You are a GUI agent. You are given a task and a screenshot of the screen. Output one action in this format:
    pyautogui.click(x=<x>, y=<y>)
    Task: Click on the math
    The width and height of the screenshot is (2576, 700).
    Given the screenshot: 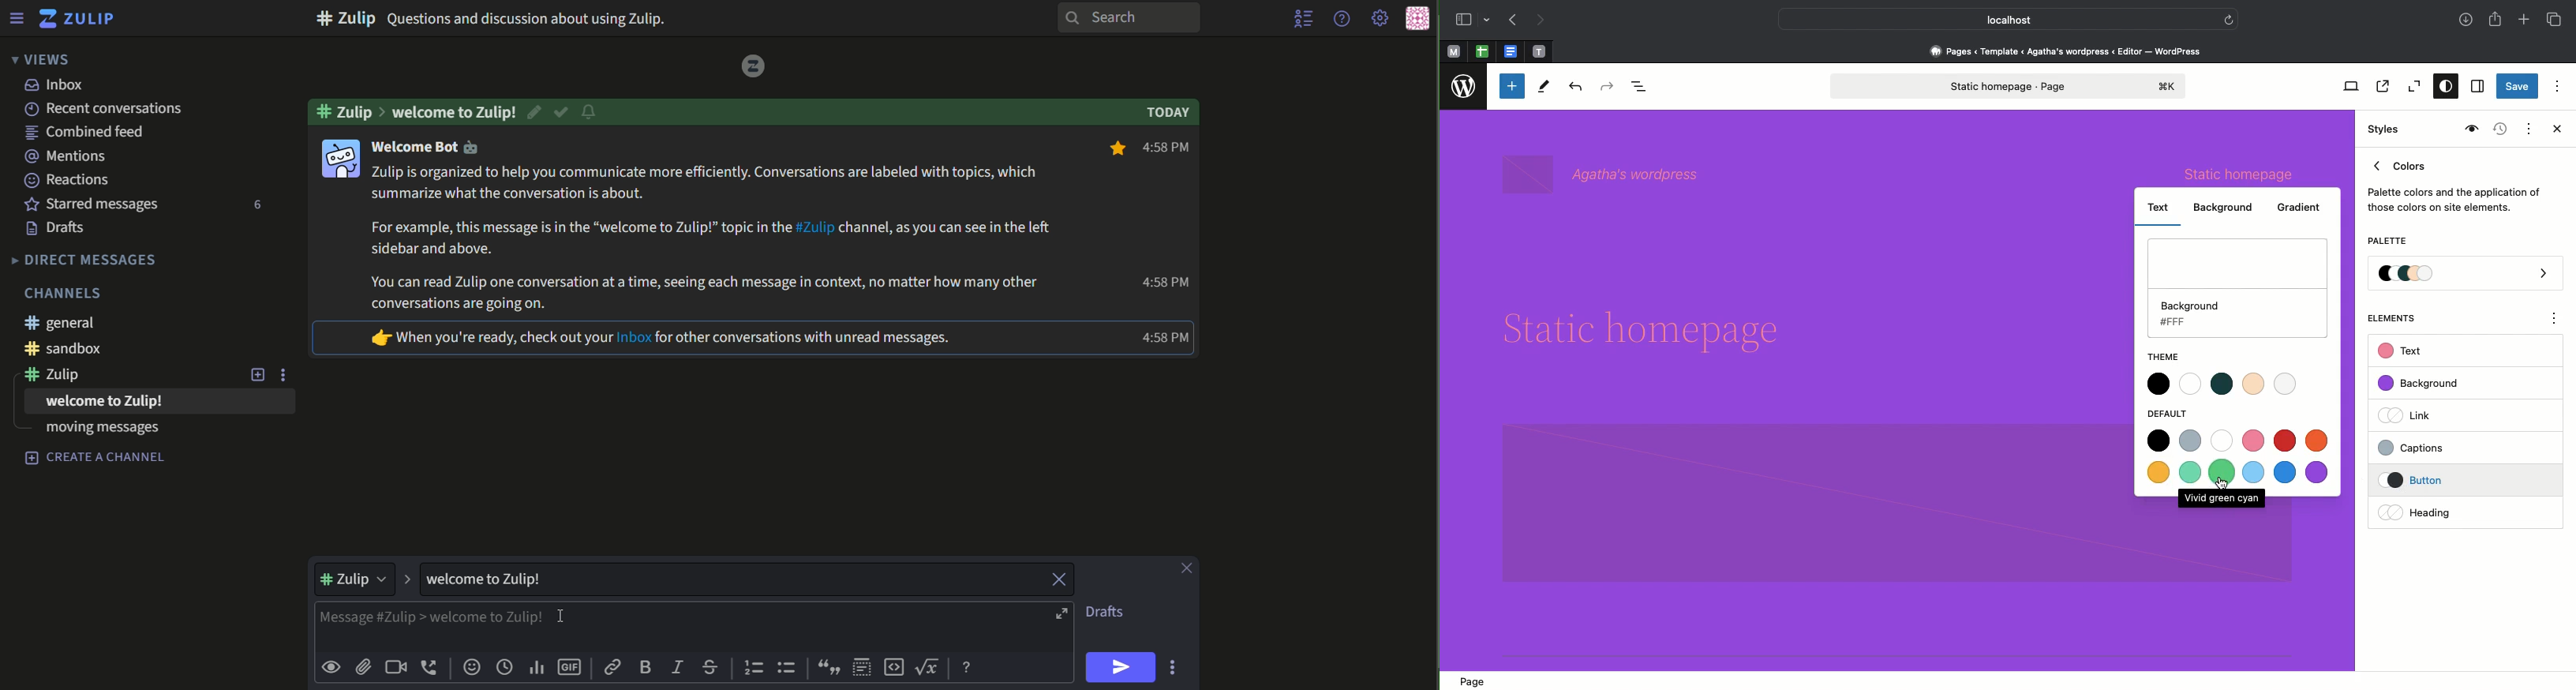 What is the action you would take?
    pyautogui.click(x=931, y=668)
    